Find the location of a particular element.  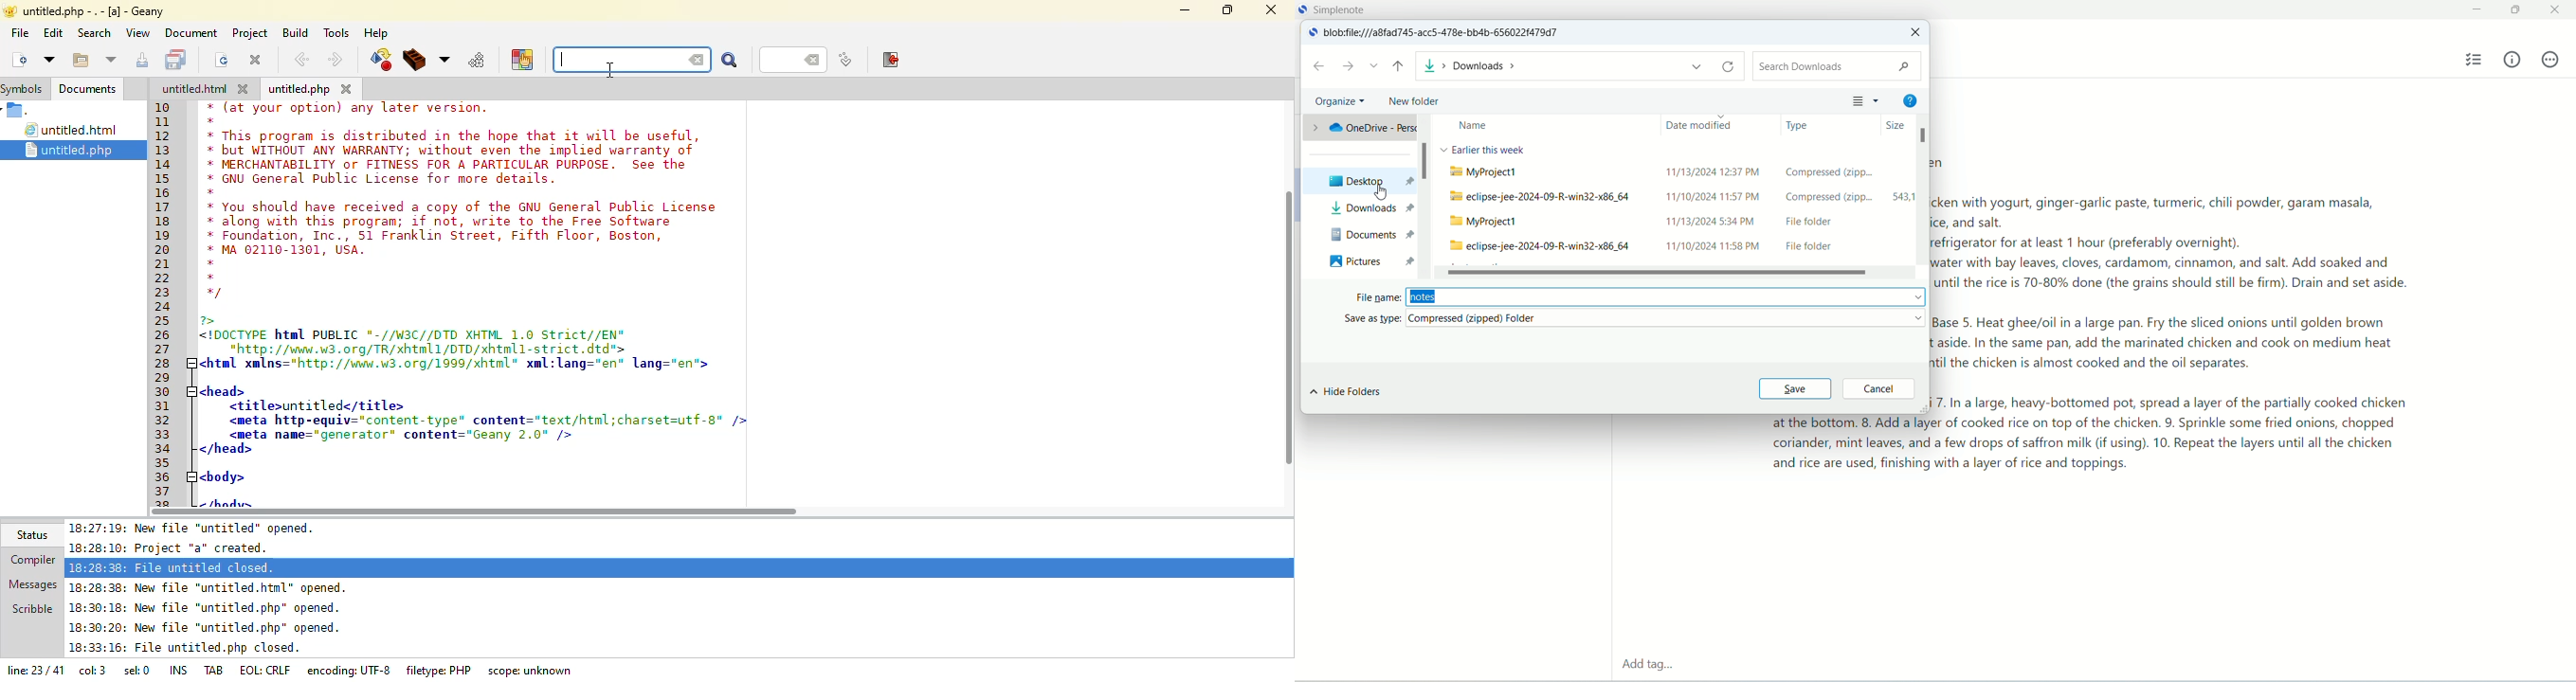

next is located at coordinates (335, 60).